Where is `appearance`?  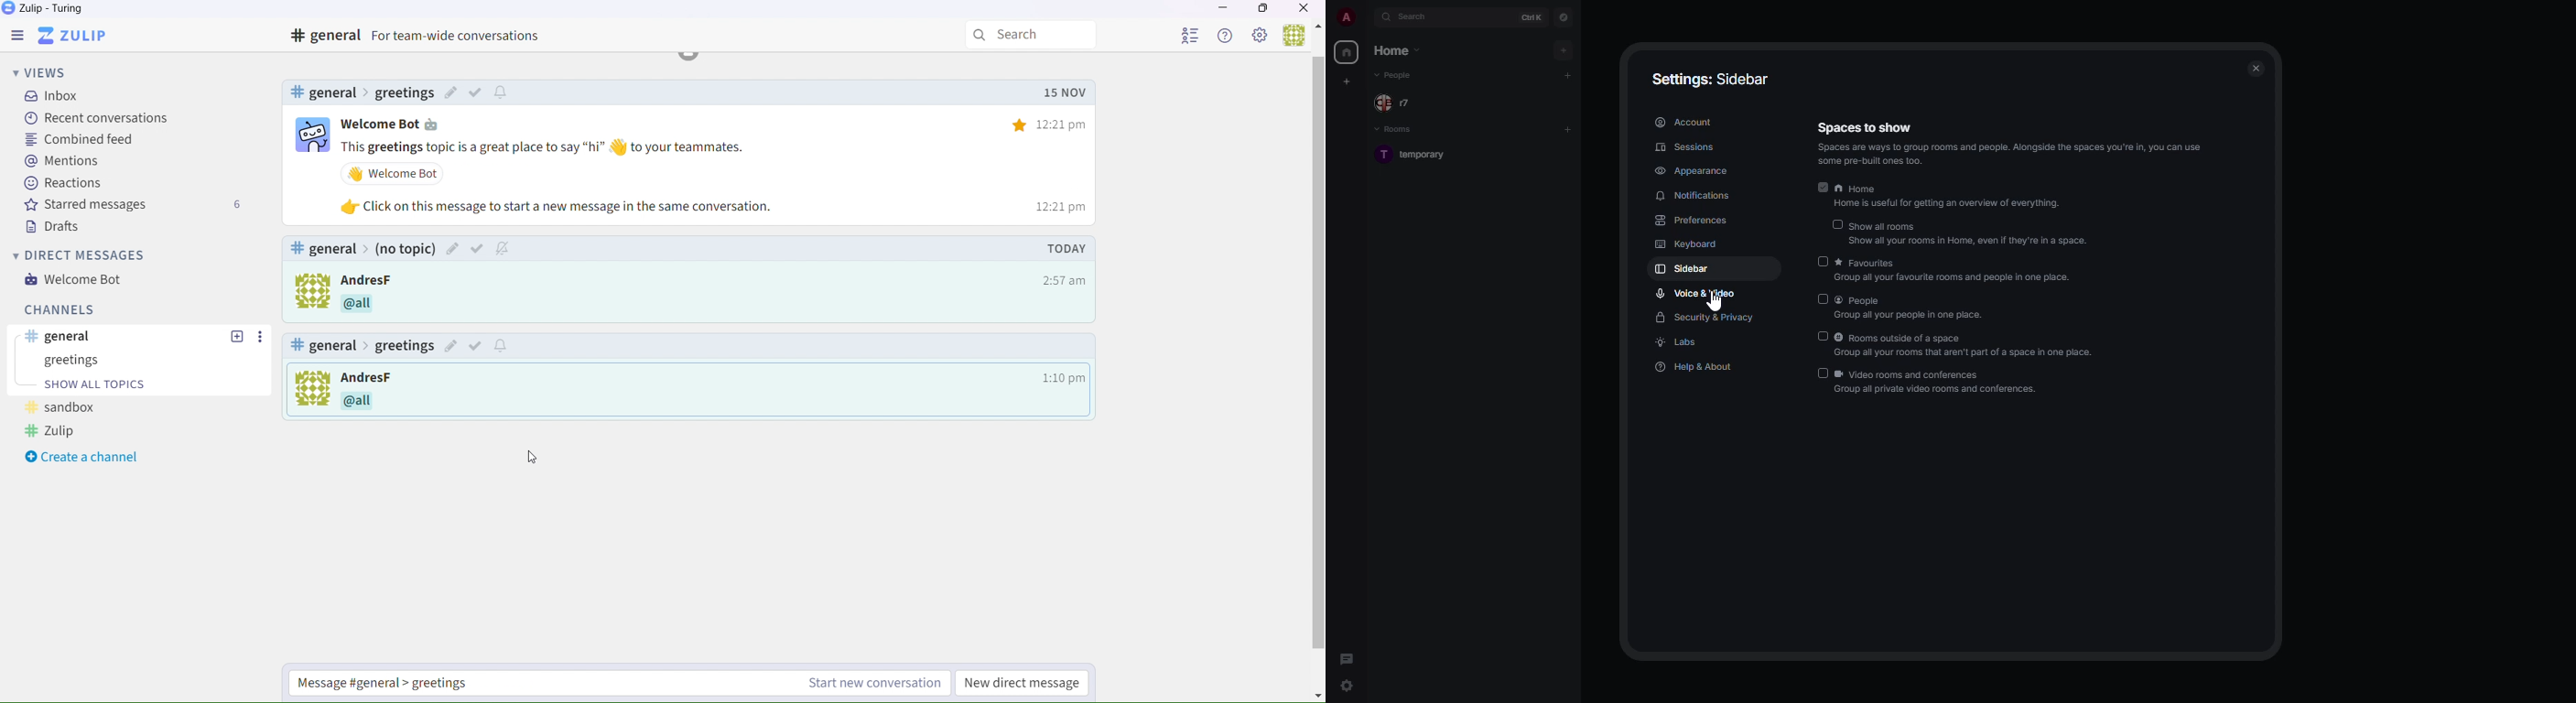 appearance is located at coordinates (1694, 170).